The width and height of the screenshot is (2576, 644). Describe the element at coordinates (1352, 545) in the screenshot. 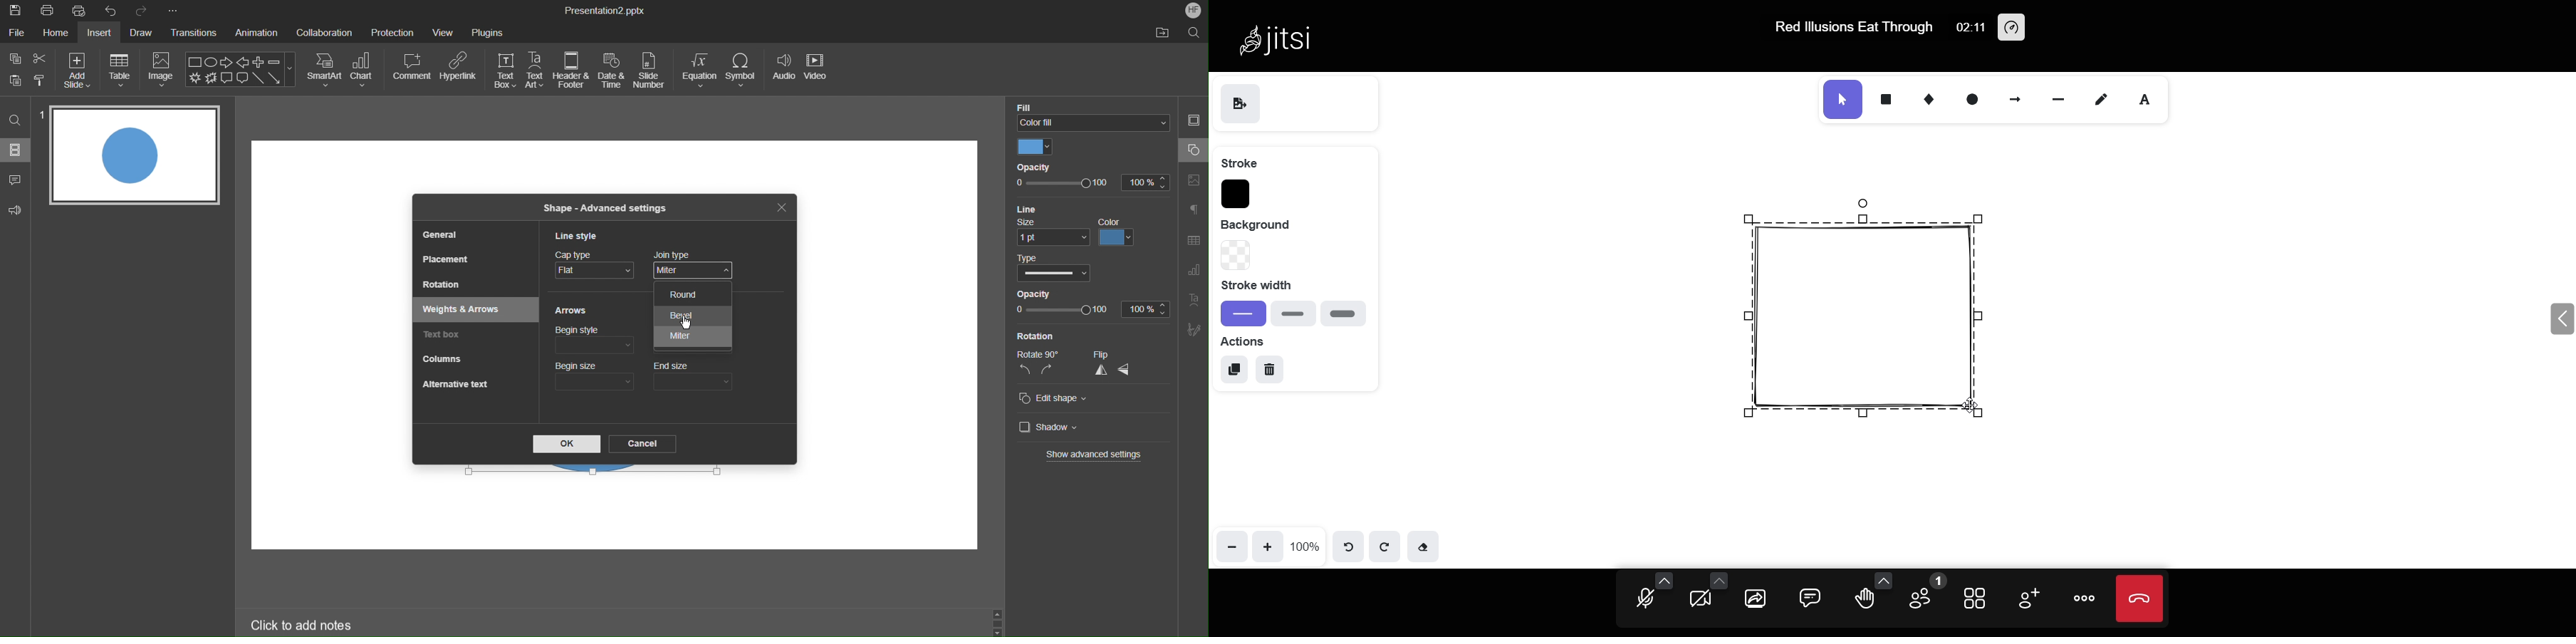

I see `undo` at that location.